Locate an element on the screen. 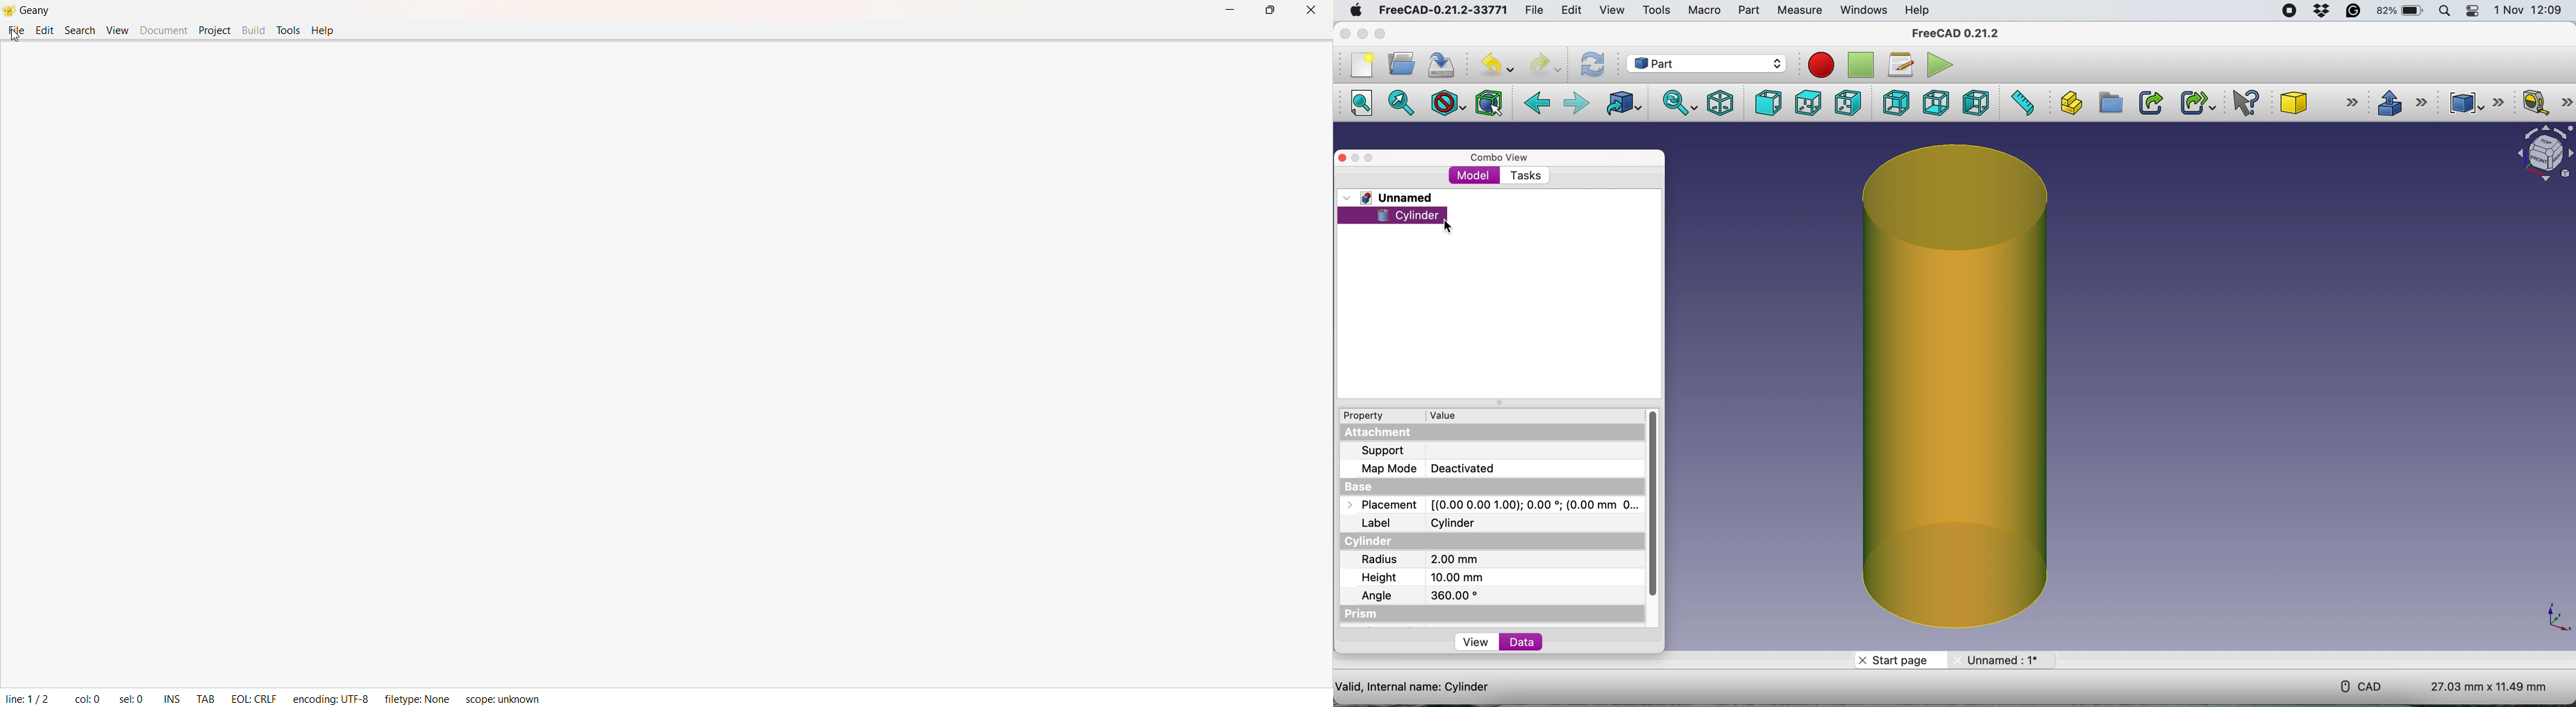 Image resolution: width=2576 pixels, height=728 pixels. vertical scroll bar is located at coordinates (1647, 506).